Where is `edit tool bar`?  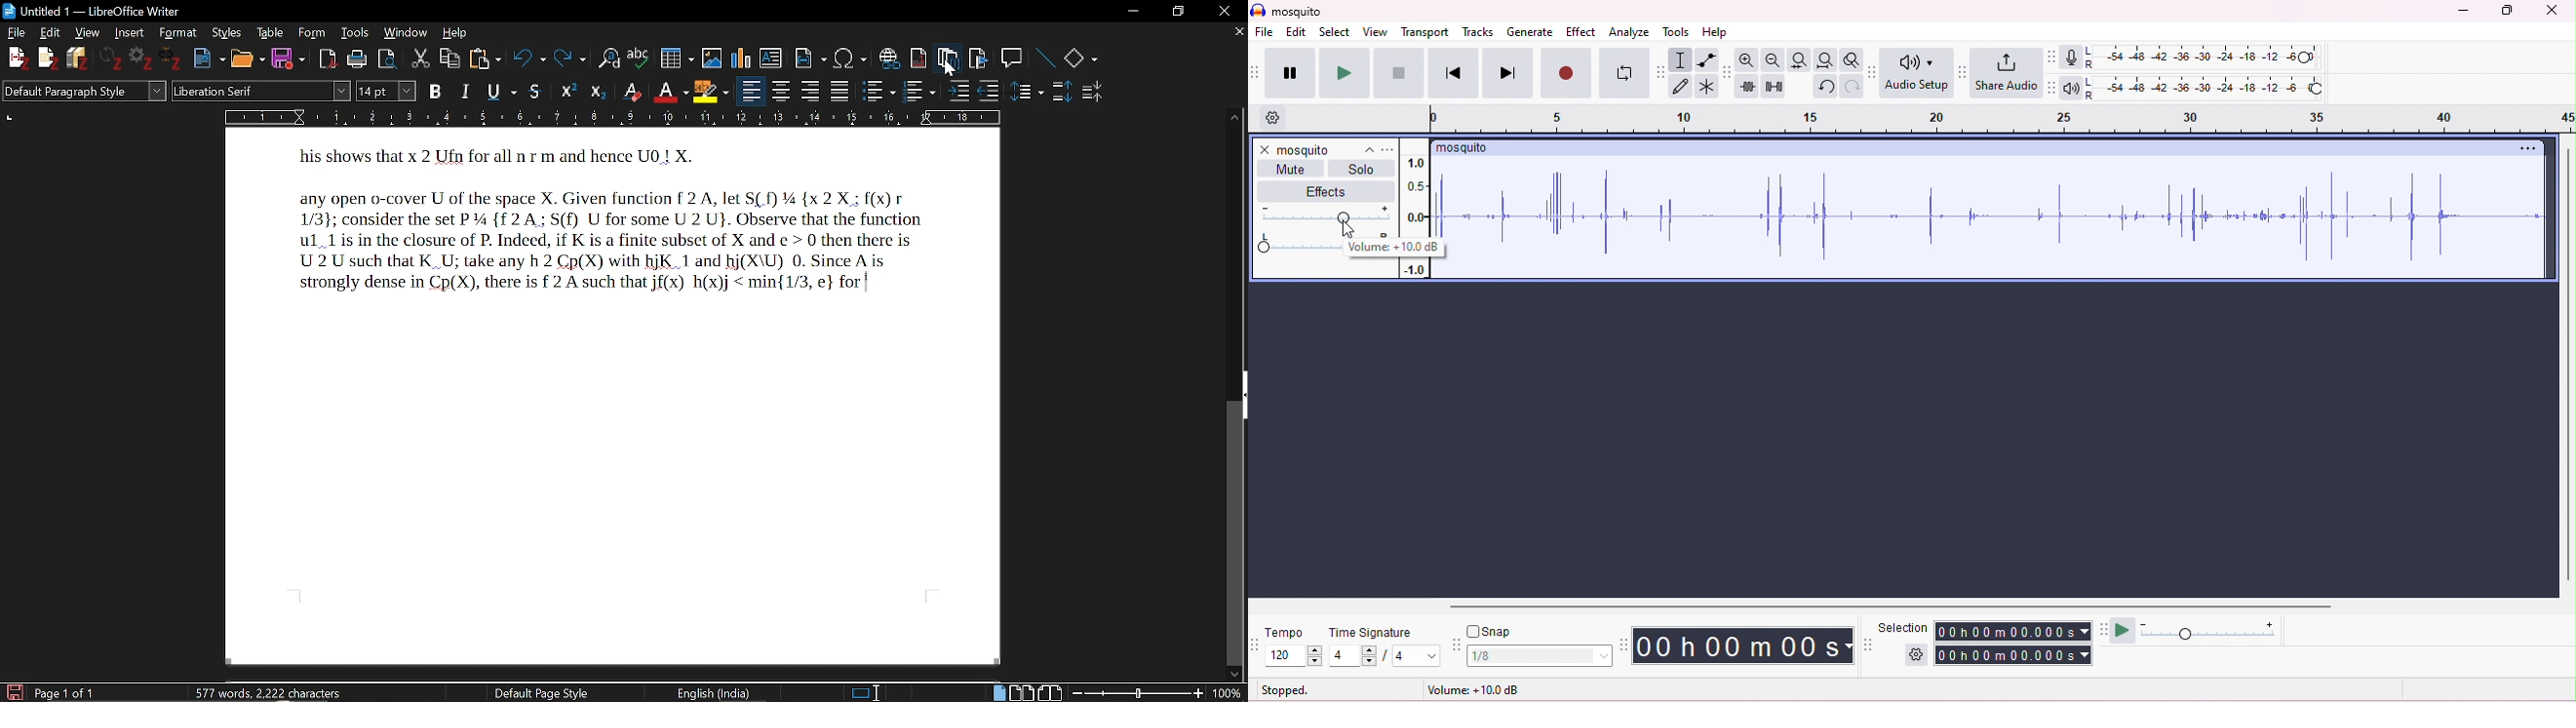 edit tool bar is located at coordinates (1727, 73).